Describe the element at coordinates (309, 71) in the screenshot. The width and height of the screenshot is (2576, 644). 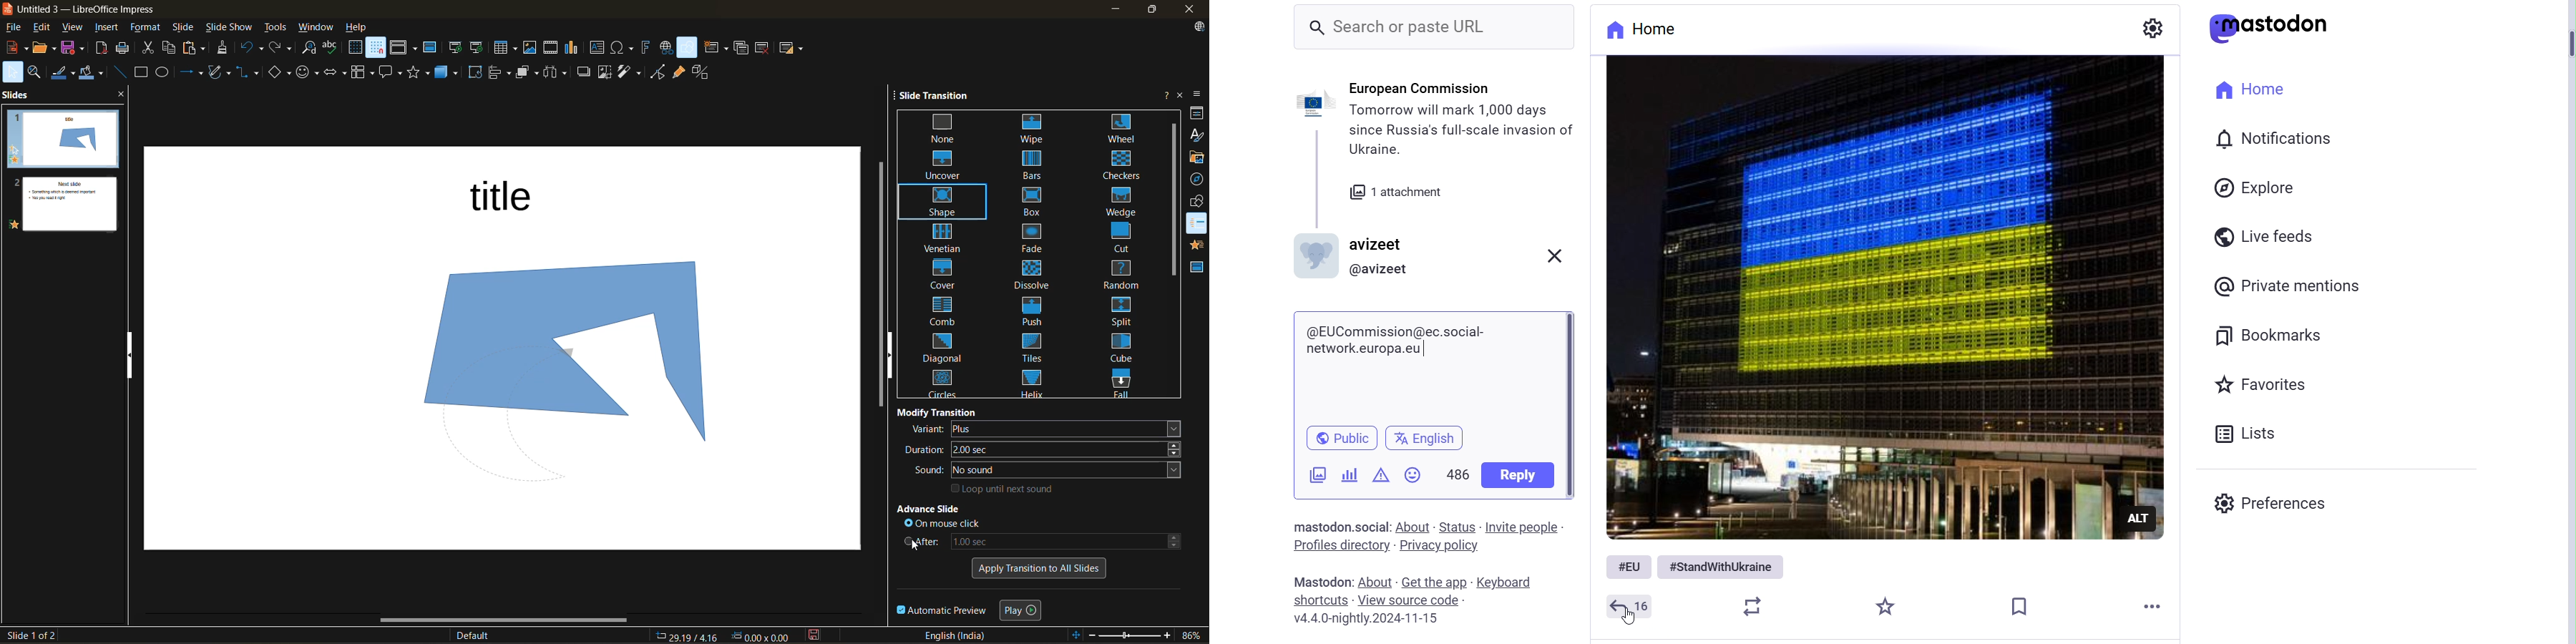
I see `symbol shapes` at that location.